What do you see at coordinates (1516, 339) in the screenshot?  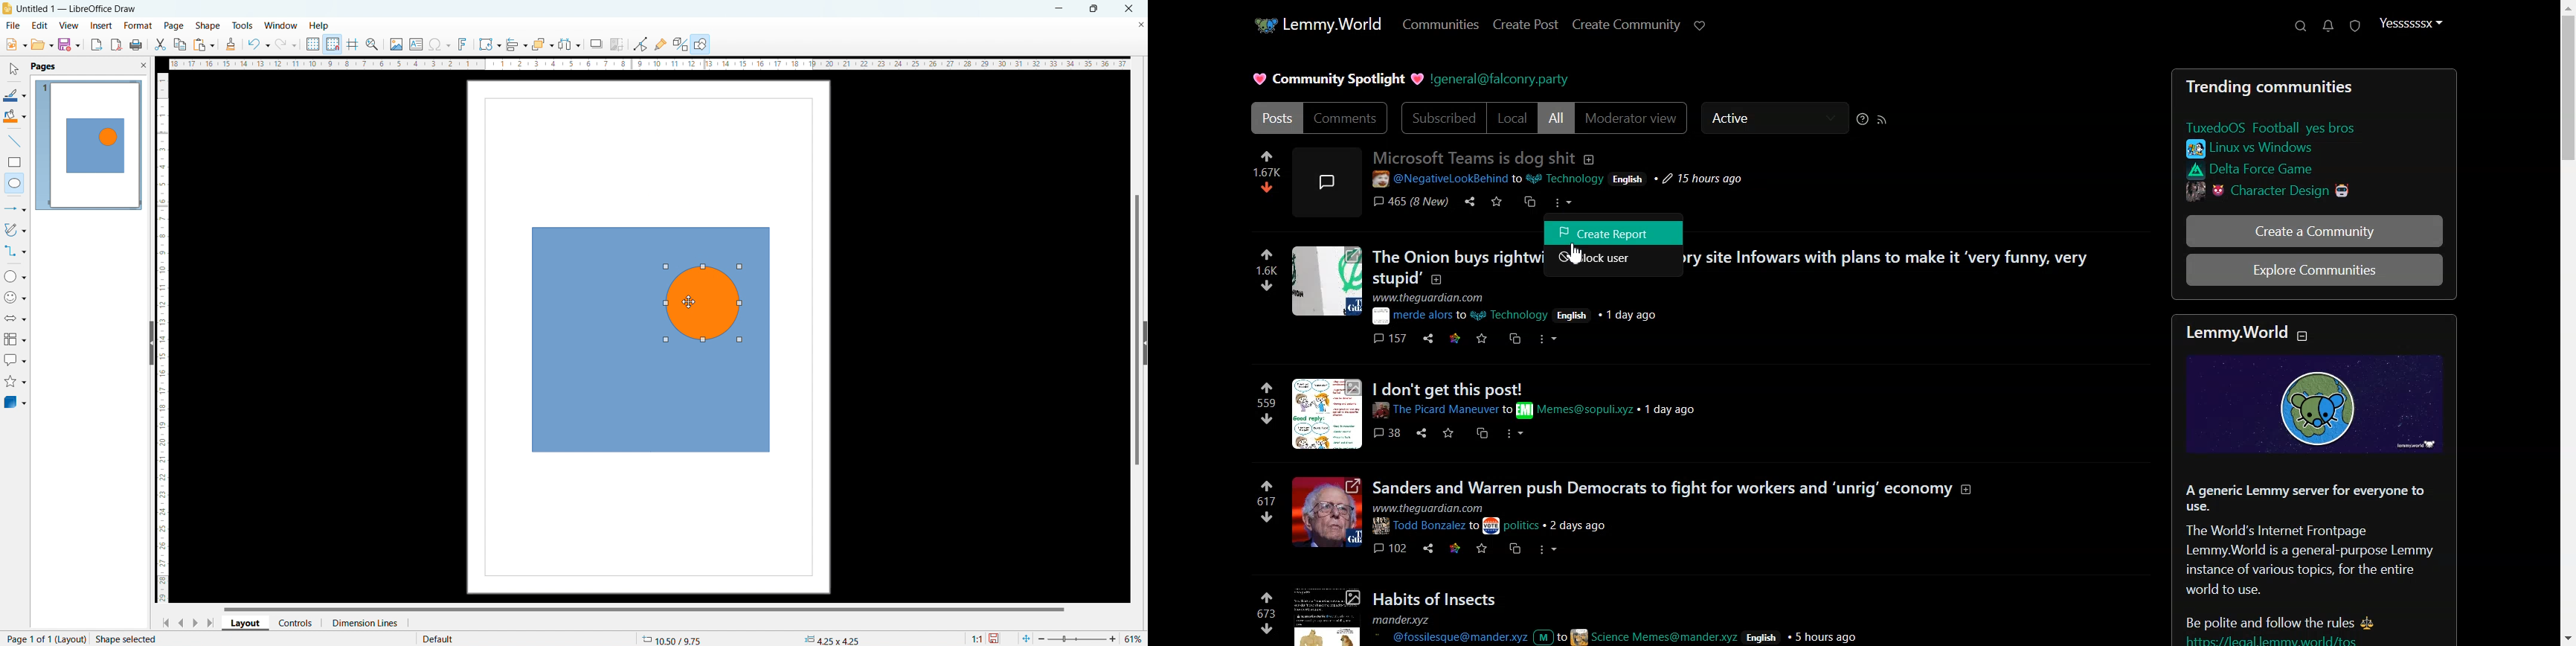 I see `cs` at bounding box center [1516, 339].